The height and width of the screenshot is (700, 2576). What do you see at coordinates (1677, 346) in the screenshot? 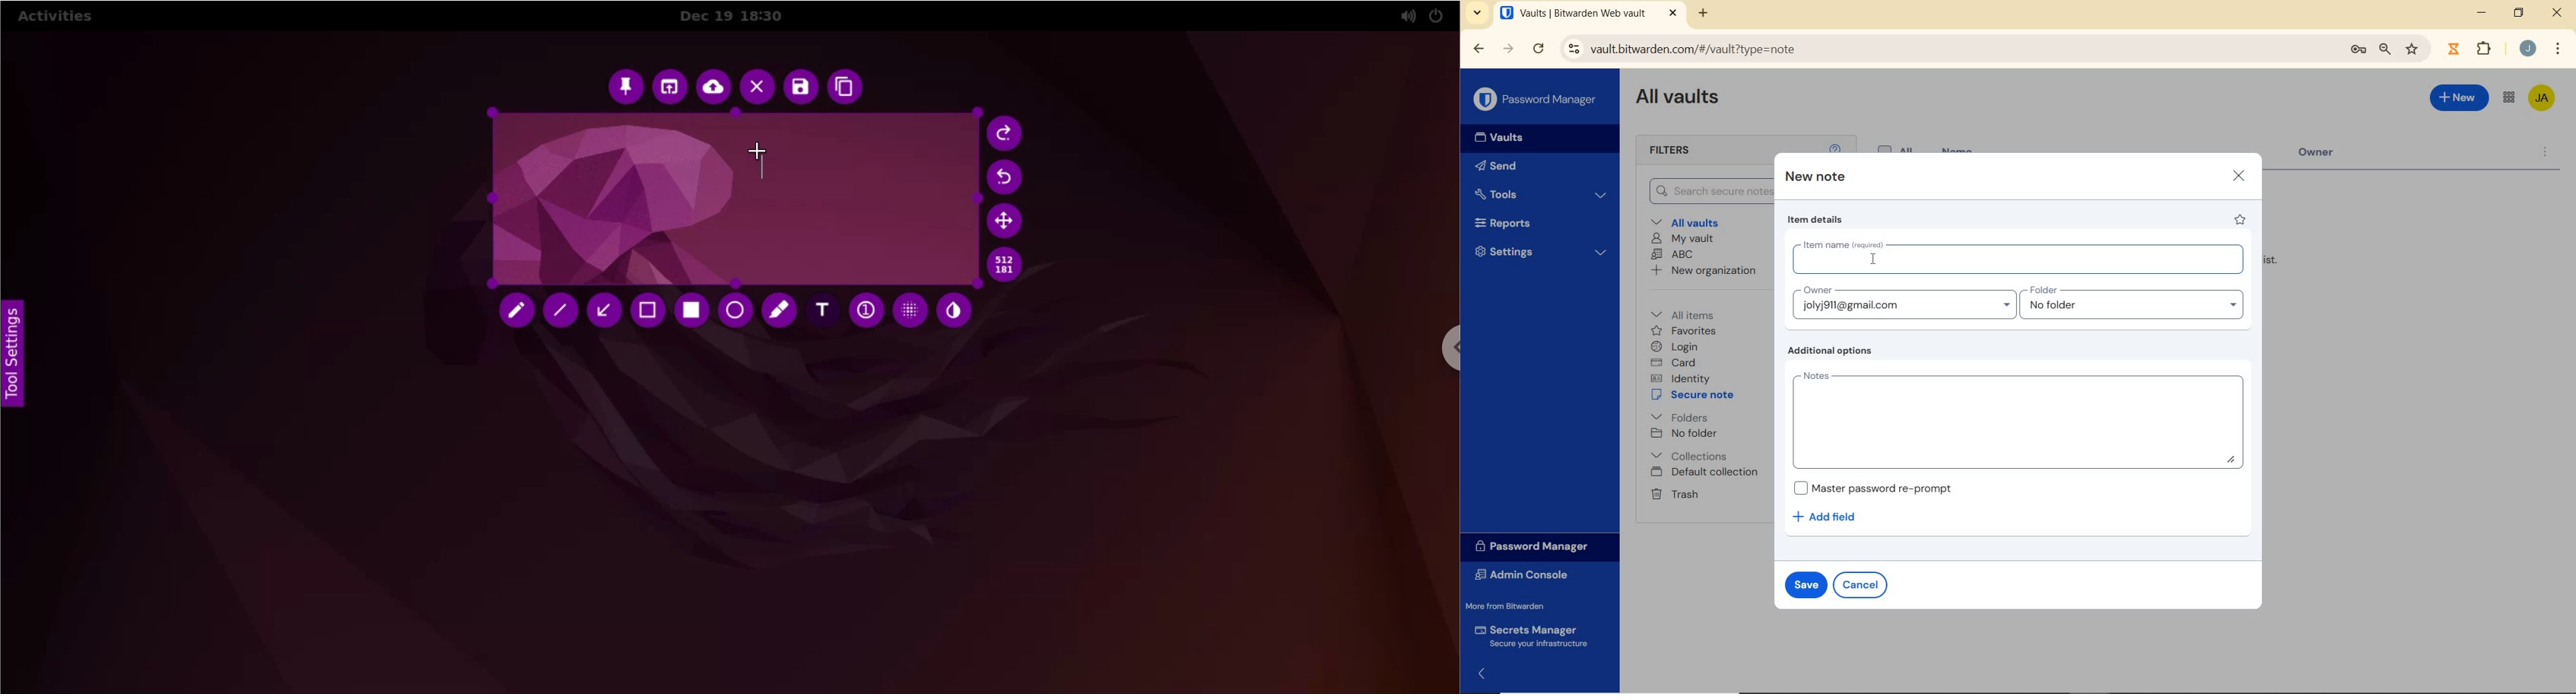
I see `login` at bounding box center [1677, 346].